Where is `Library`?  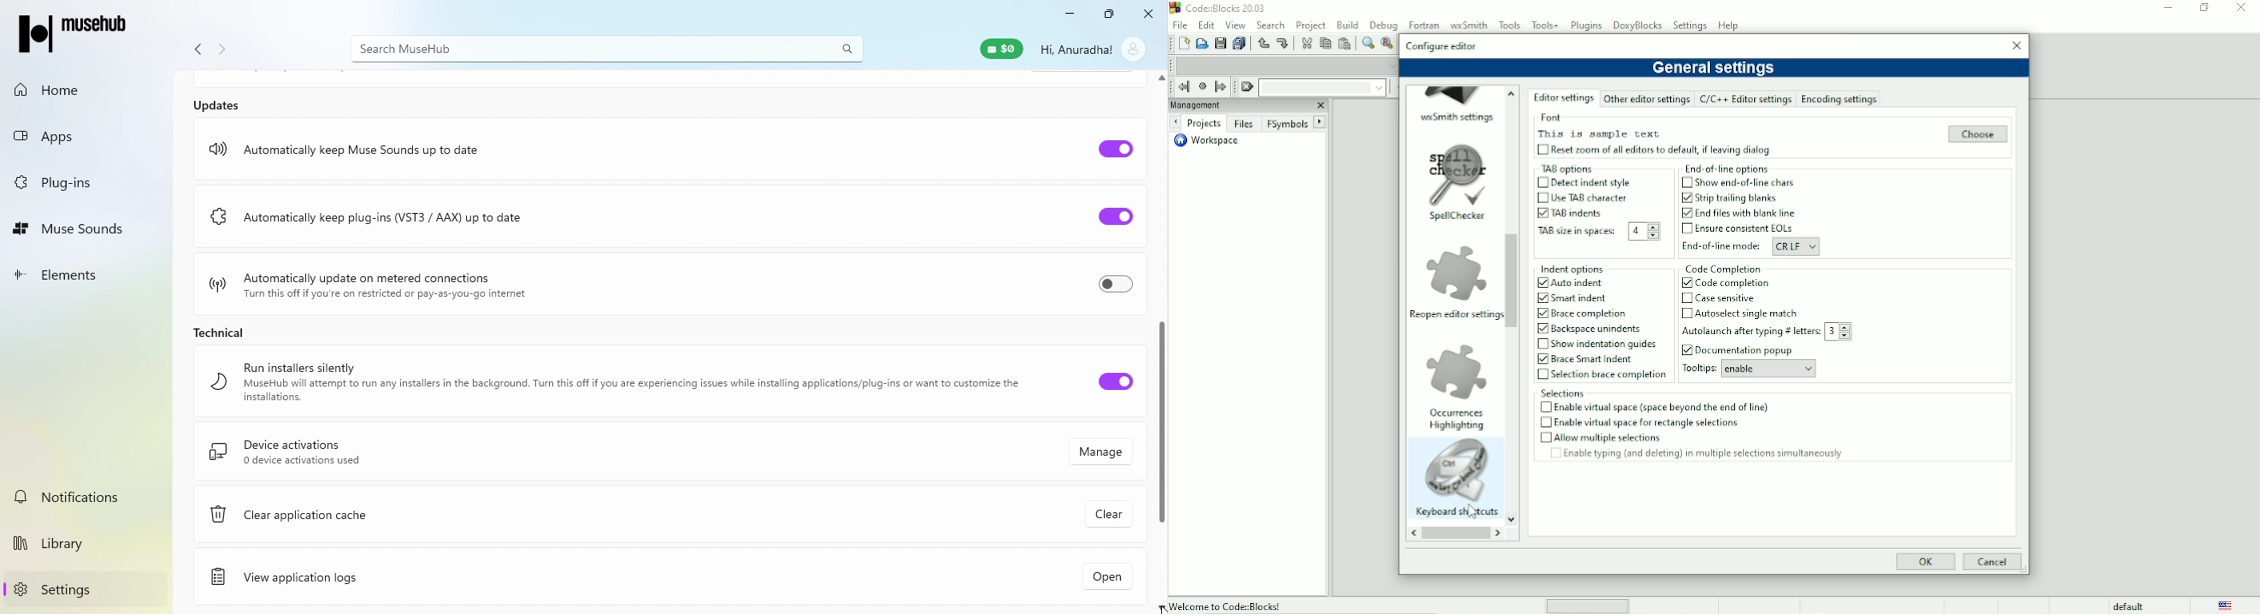
Library is located at coordinates (89, 541).